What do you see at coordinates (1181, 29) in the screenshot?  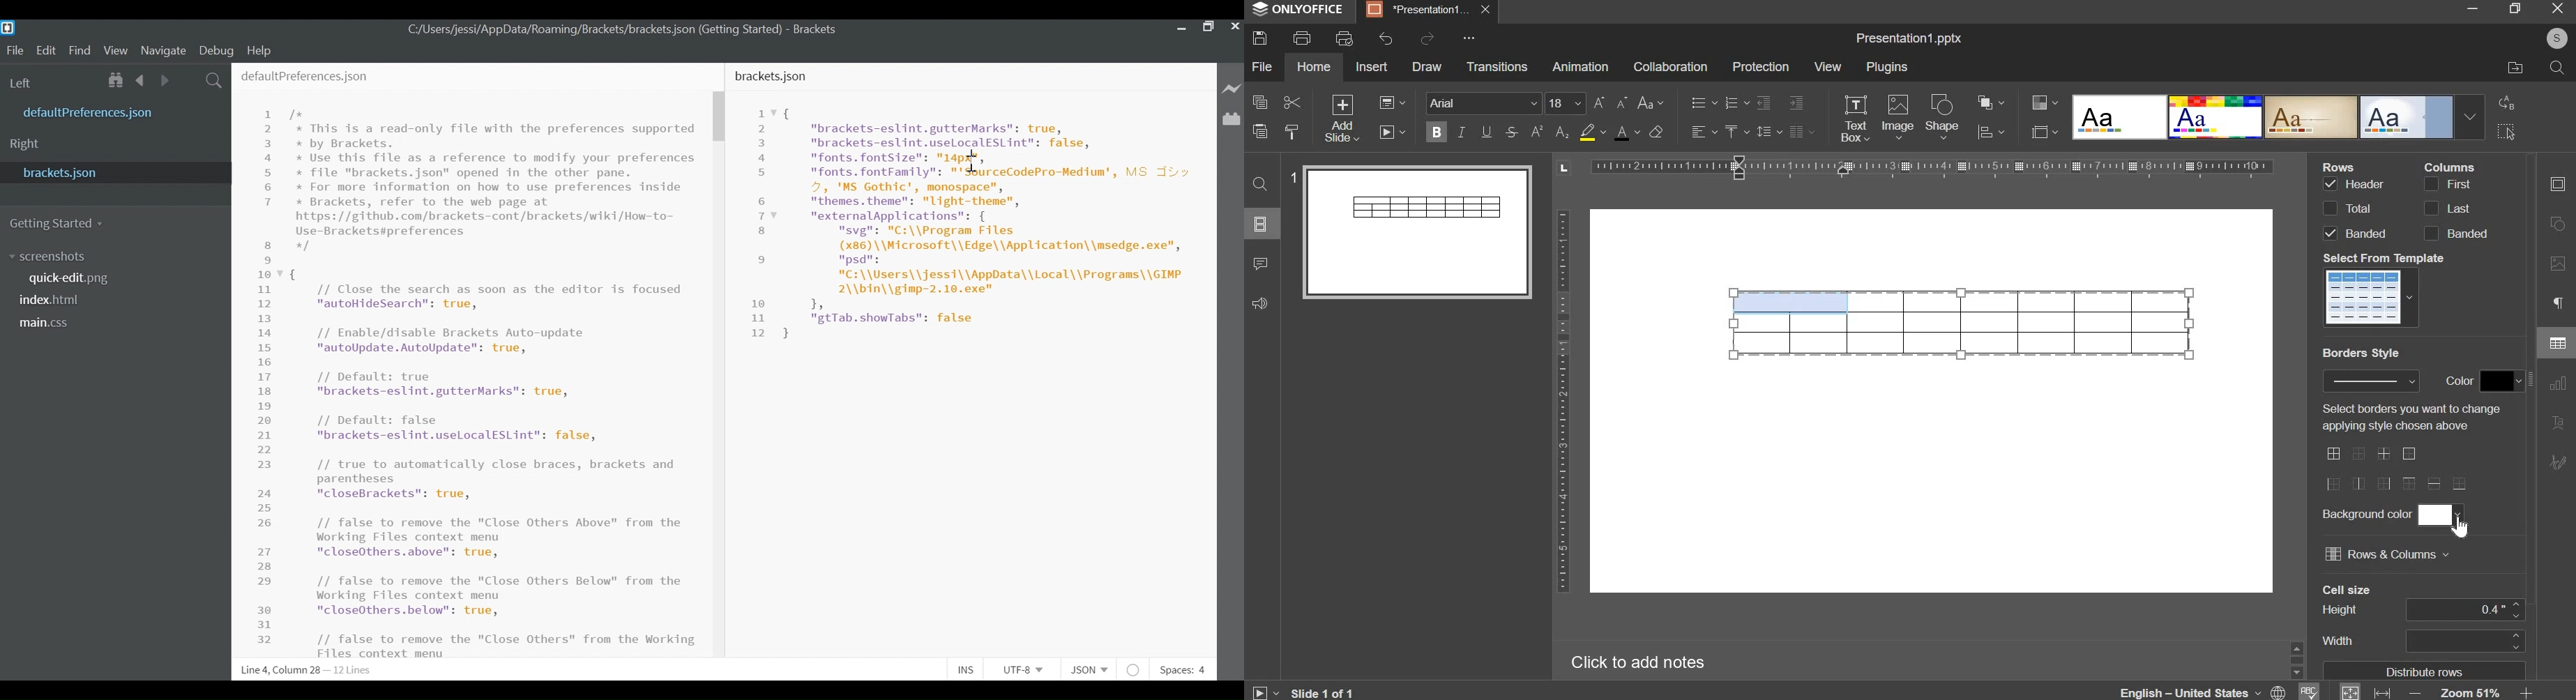 I see `minimize` at bounding box center [1181, 29].